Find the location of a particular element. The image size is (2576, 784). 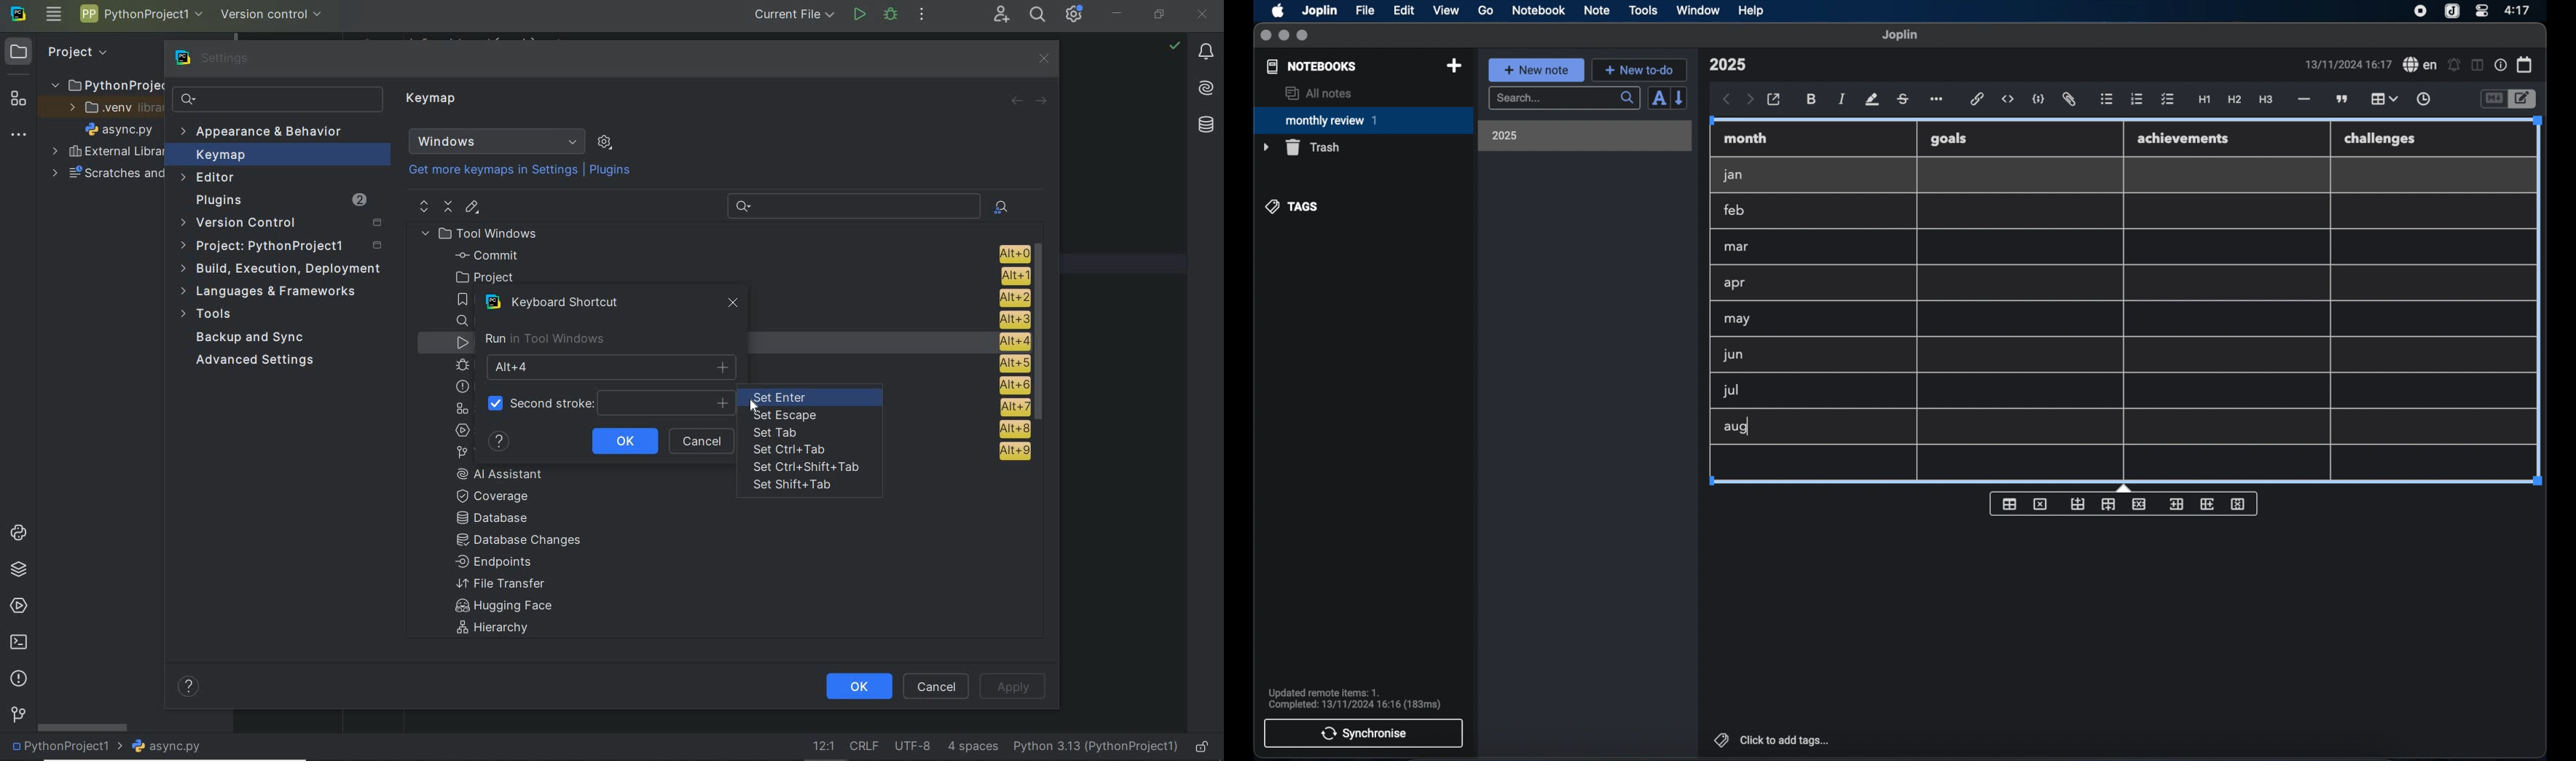

feb is located at coordinates (1735, 210).